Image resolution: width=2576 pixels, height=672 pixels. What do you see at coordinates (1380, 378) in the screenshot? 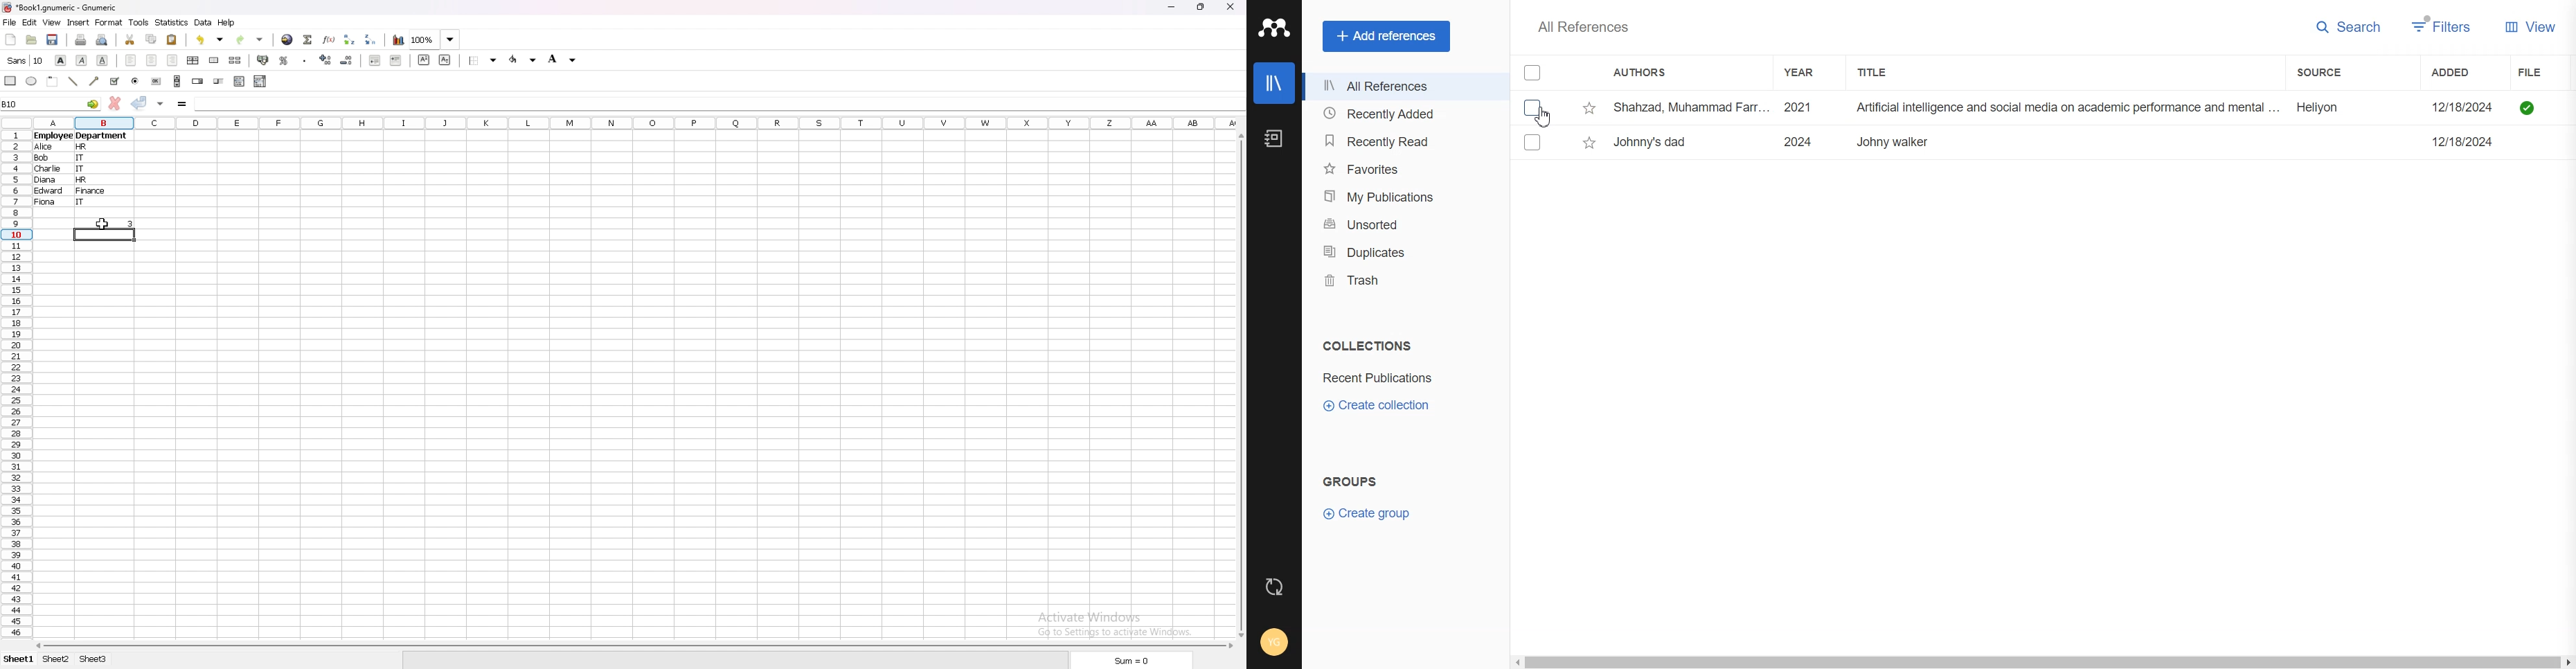
I see `Folder` at bounding box center [1380, 378].